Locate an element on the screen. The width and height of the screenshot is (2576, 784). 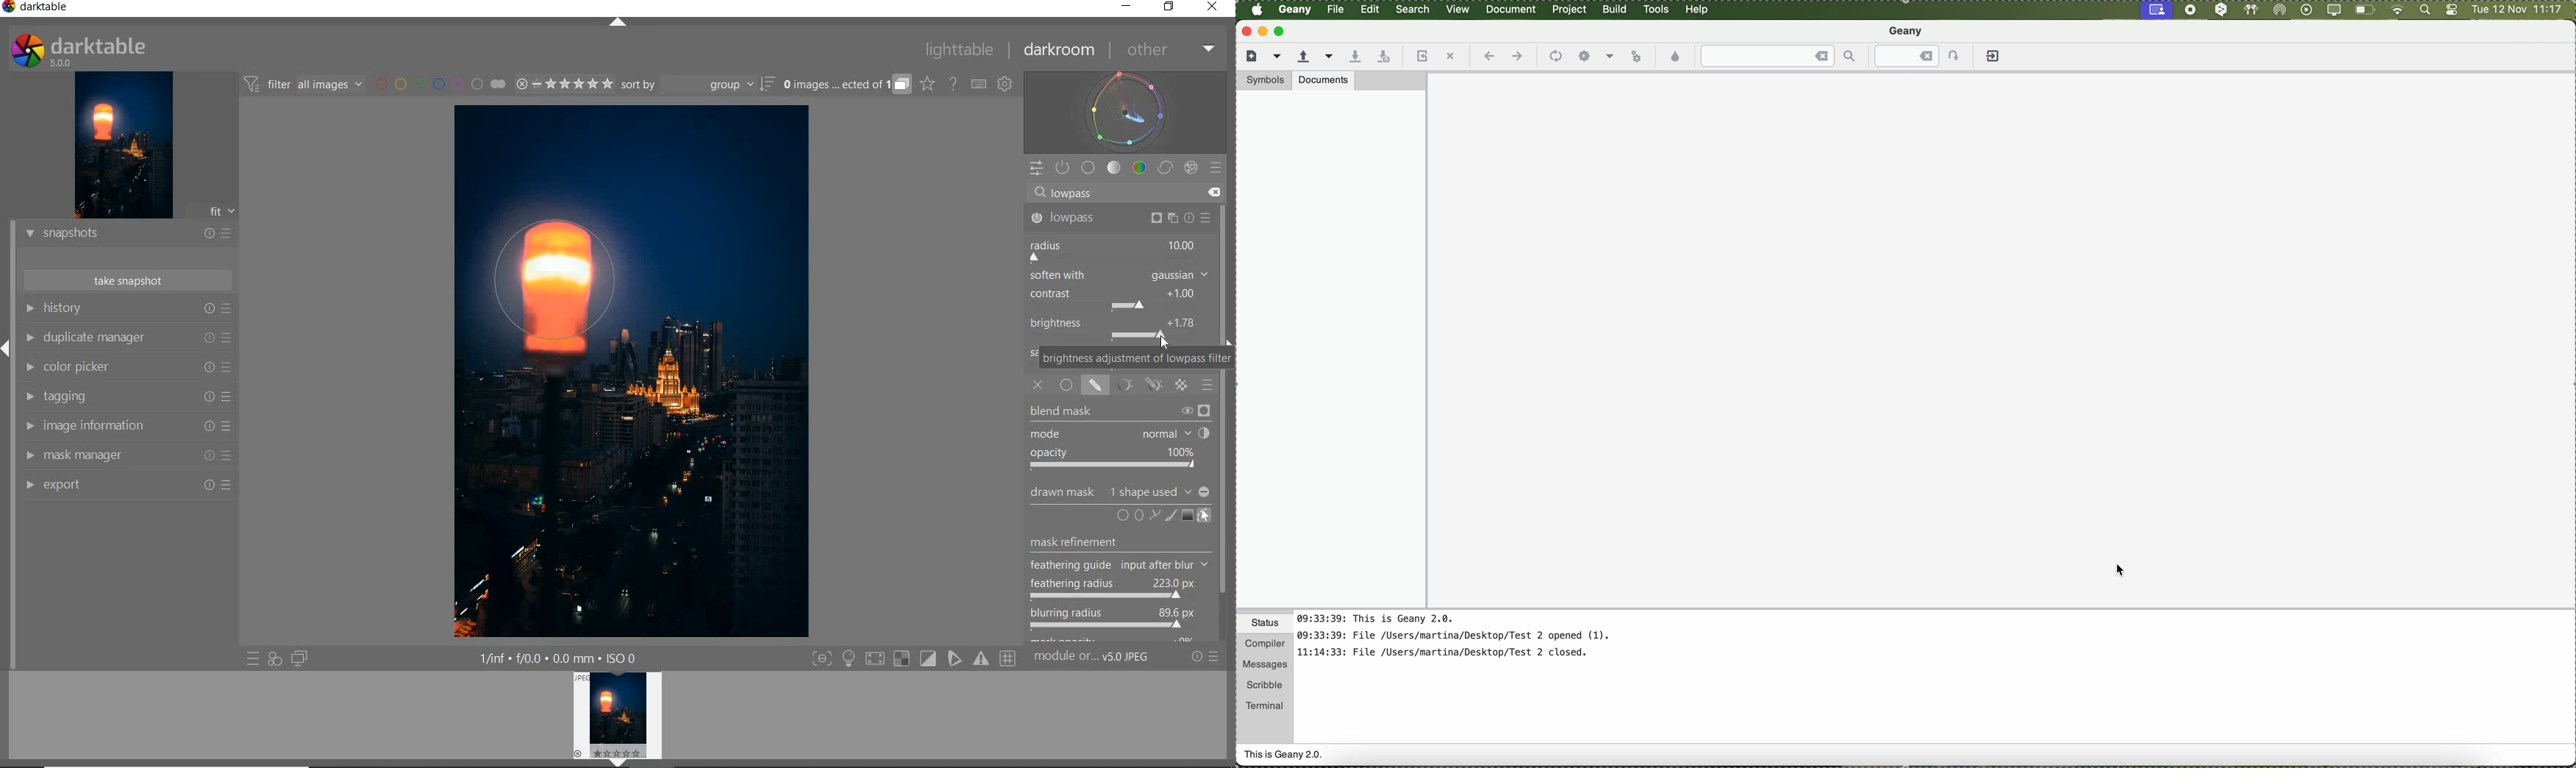
TONE is located at coordinates (1114, 168).